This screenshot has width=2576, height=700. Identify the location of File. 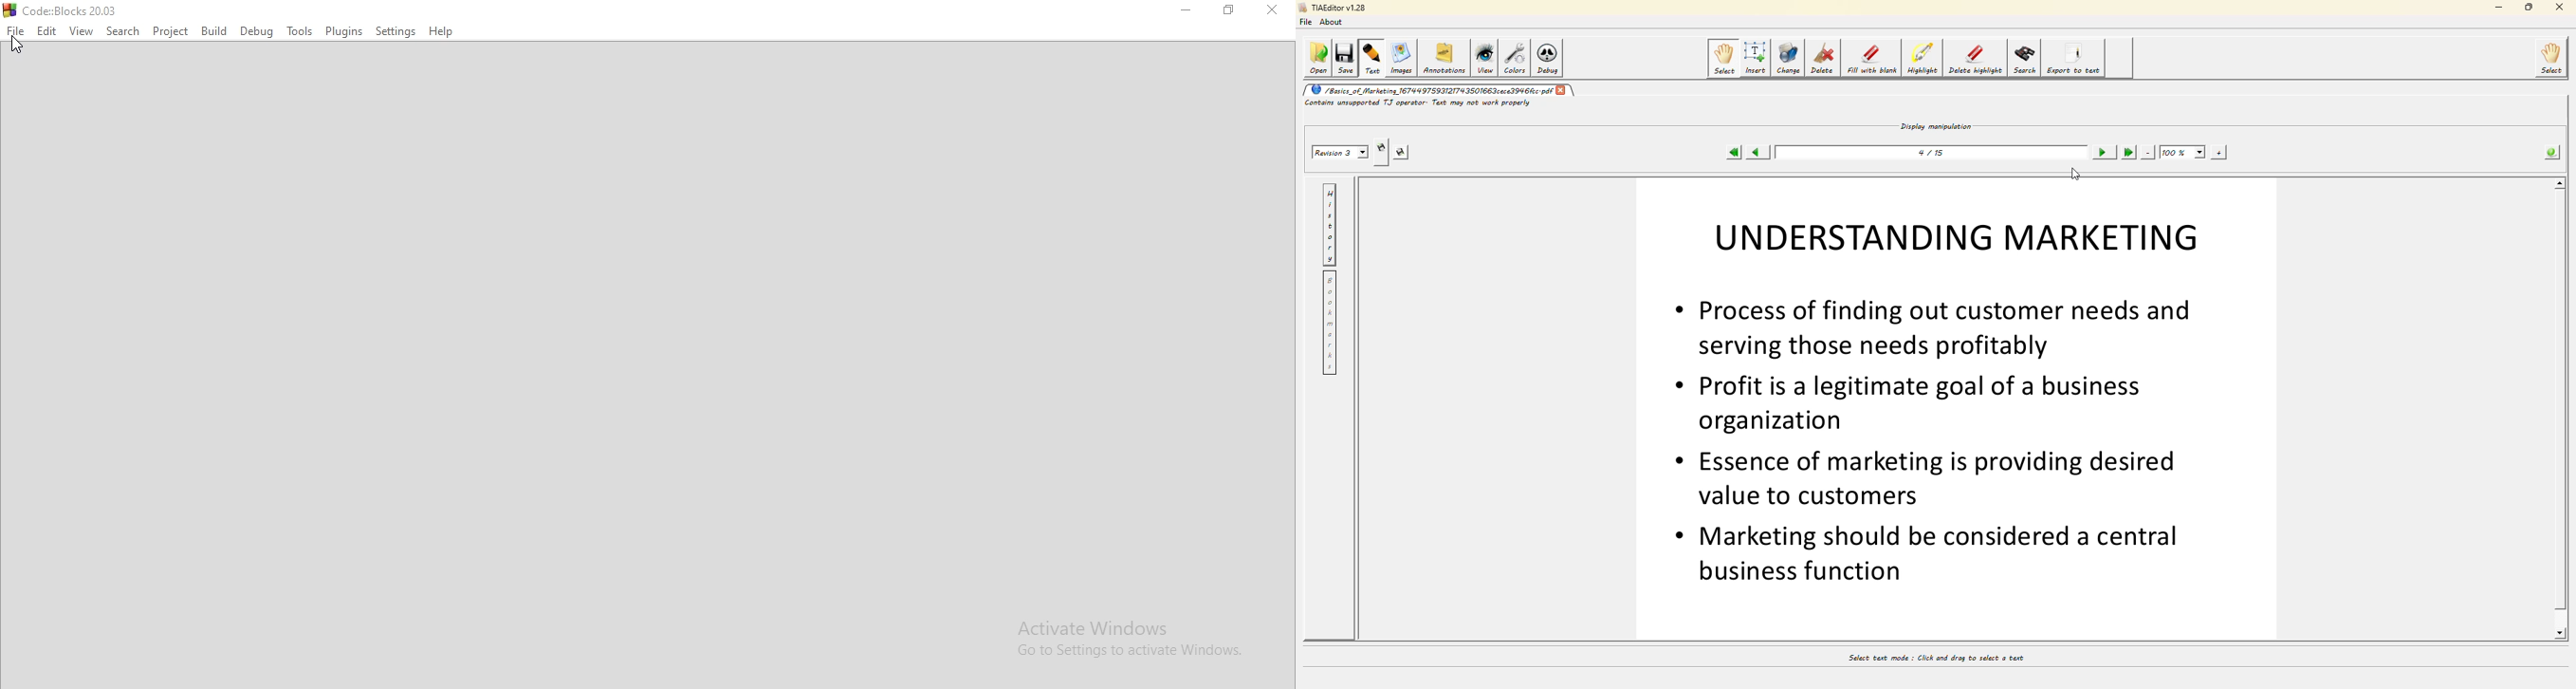
(16, 30).